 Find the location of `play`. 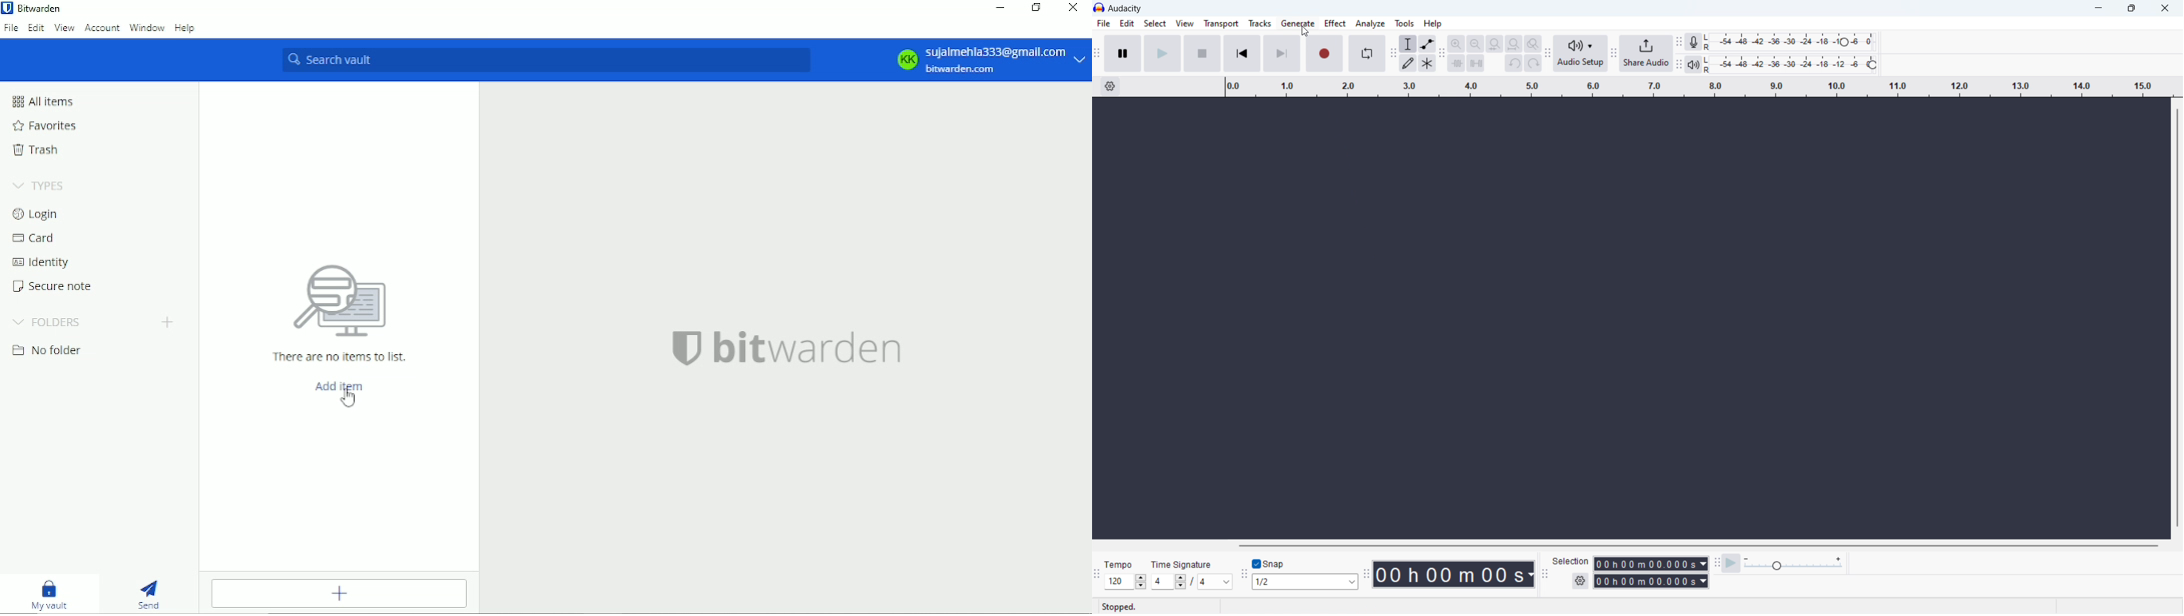

play is located at coordinates (1162, 53).